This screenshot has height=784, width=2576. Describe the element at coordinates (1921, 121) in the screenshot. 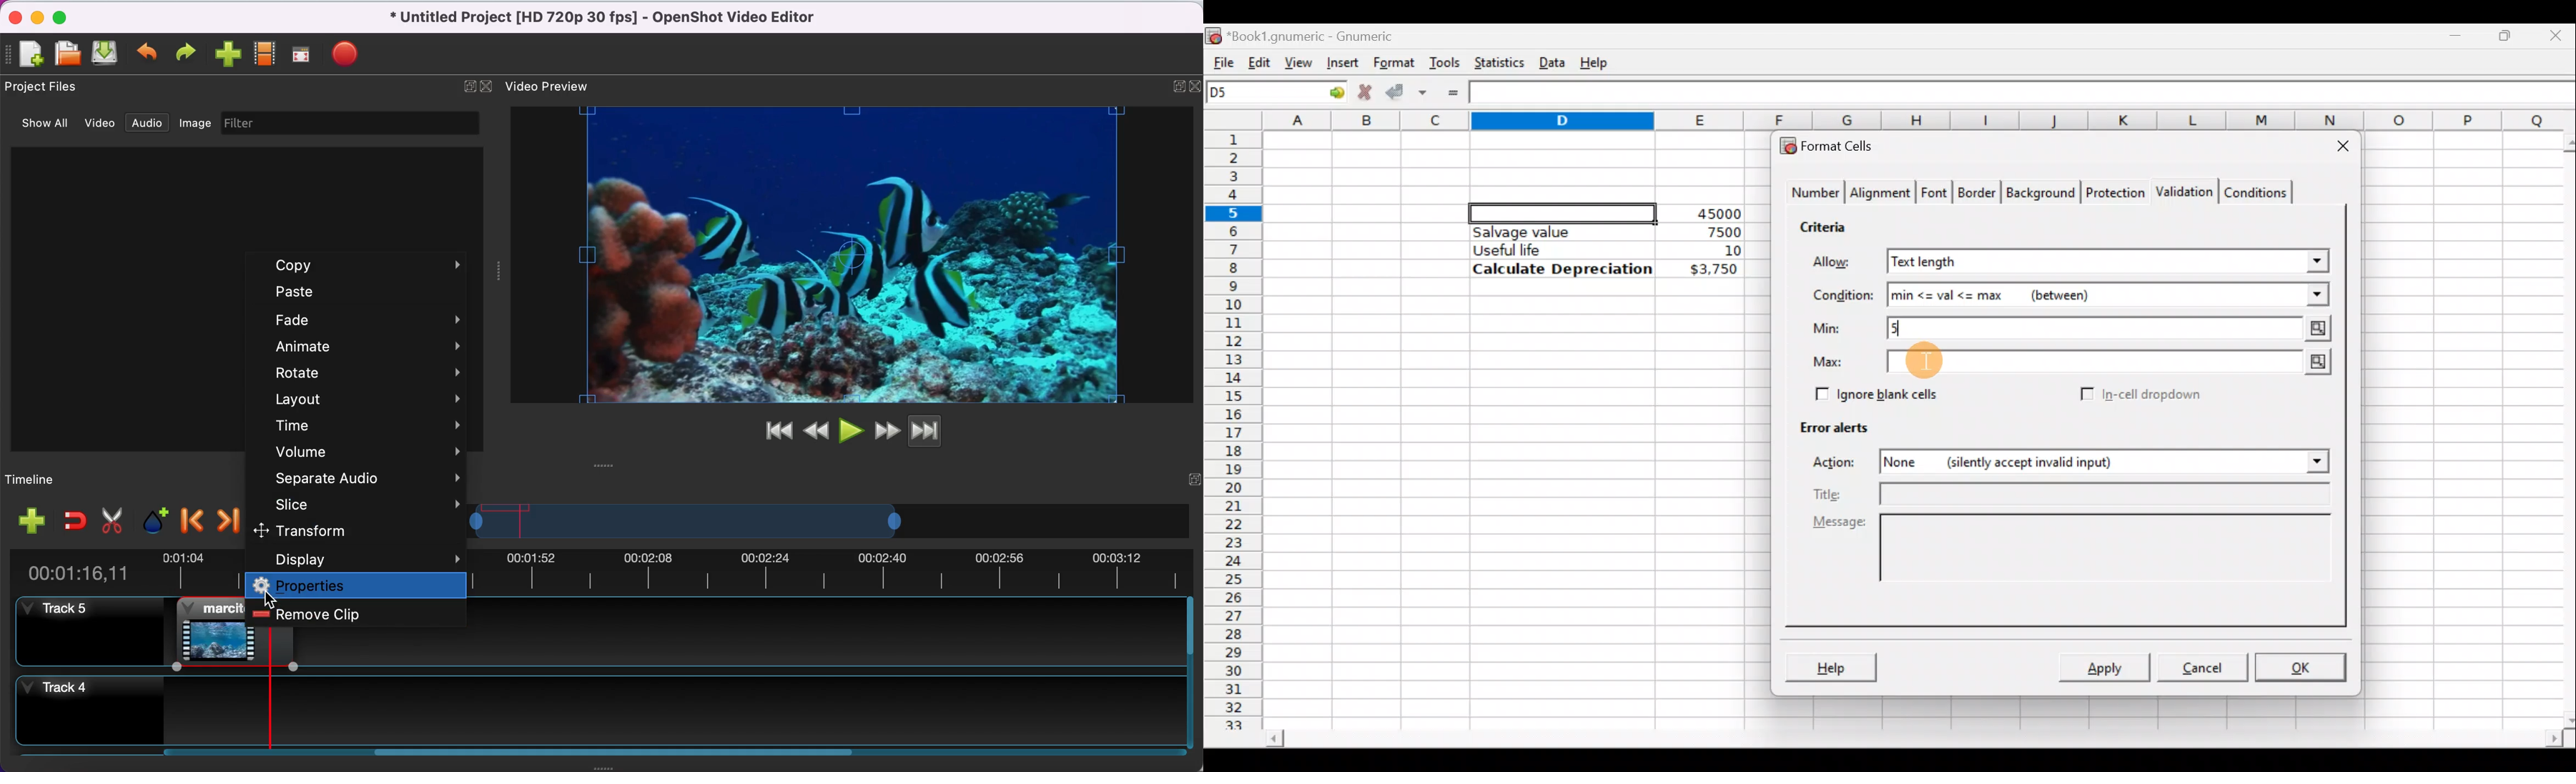

I see `Columns` at that location.